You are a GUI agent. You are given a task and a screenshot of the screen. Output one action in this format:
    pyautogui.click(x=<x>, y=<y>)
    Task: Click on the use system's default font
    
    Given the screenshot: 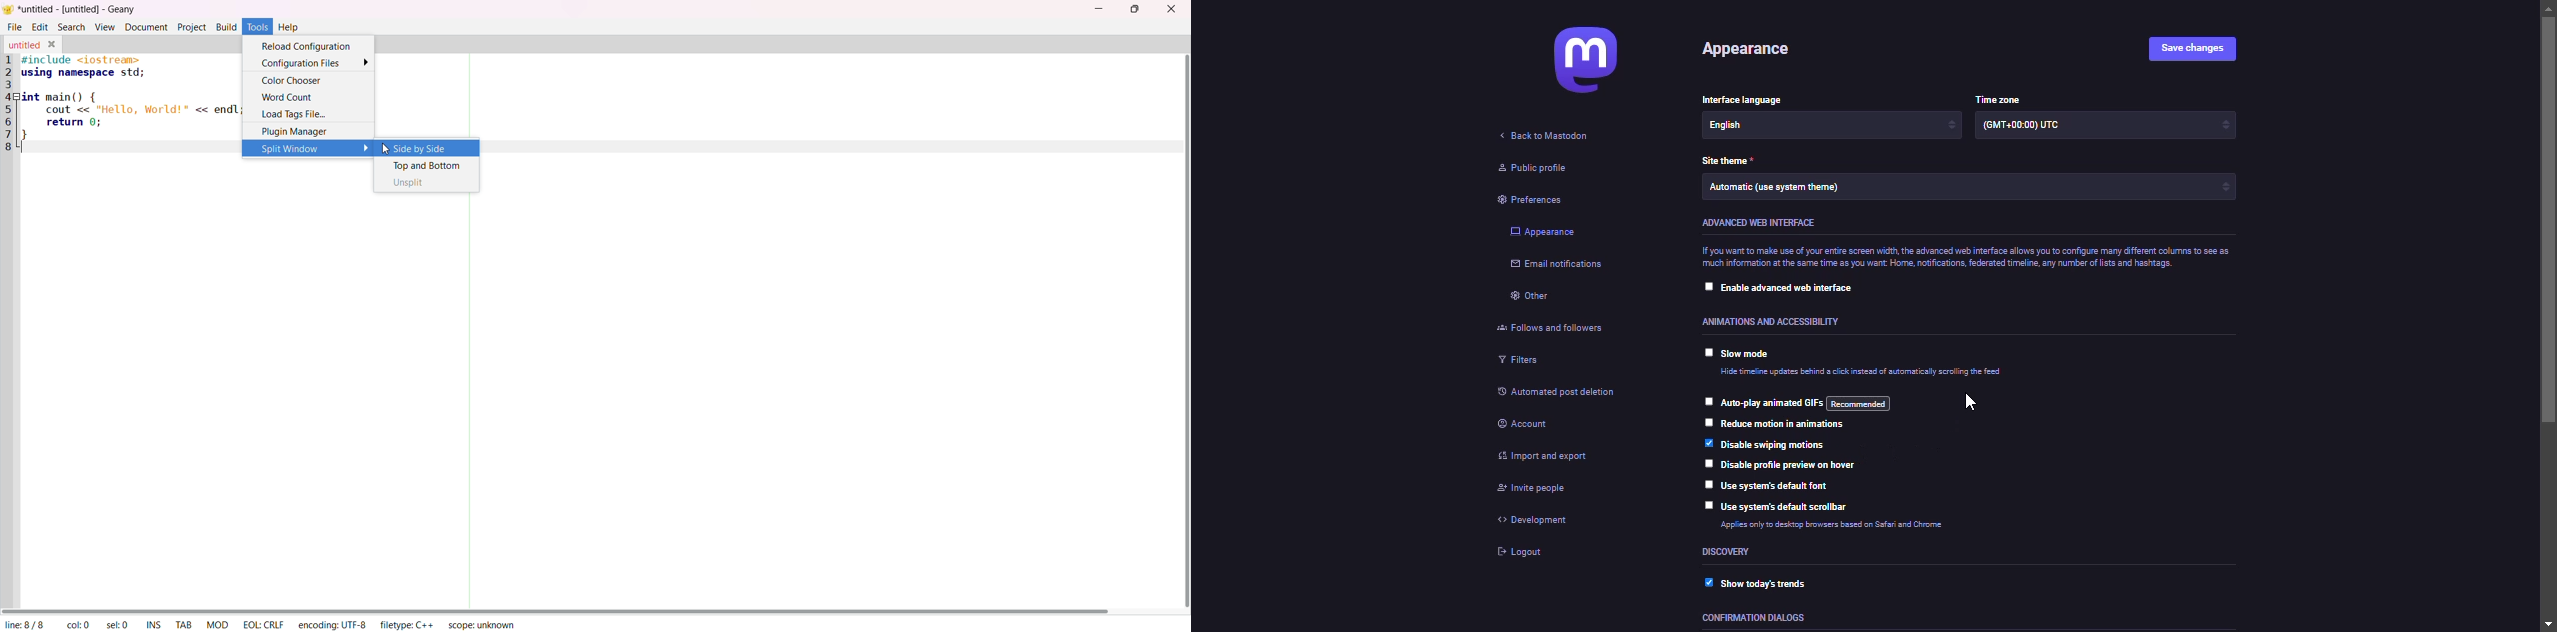 What is the action you would take?
    pyautogui.click(x=1780, y=486)
    